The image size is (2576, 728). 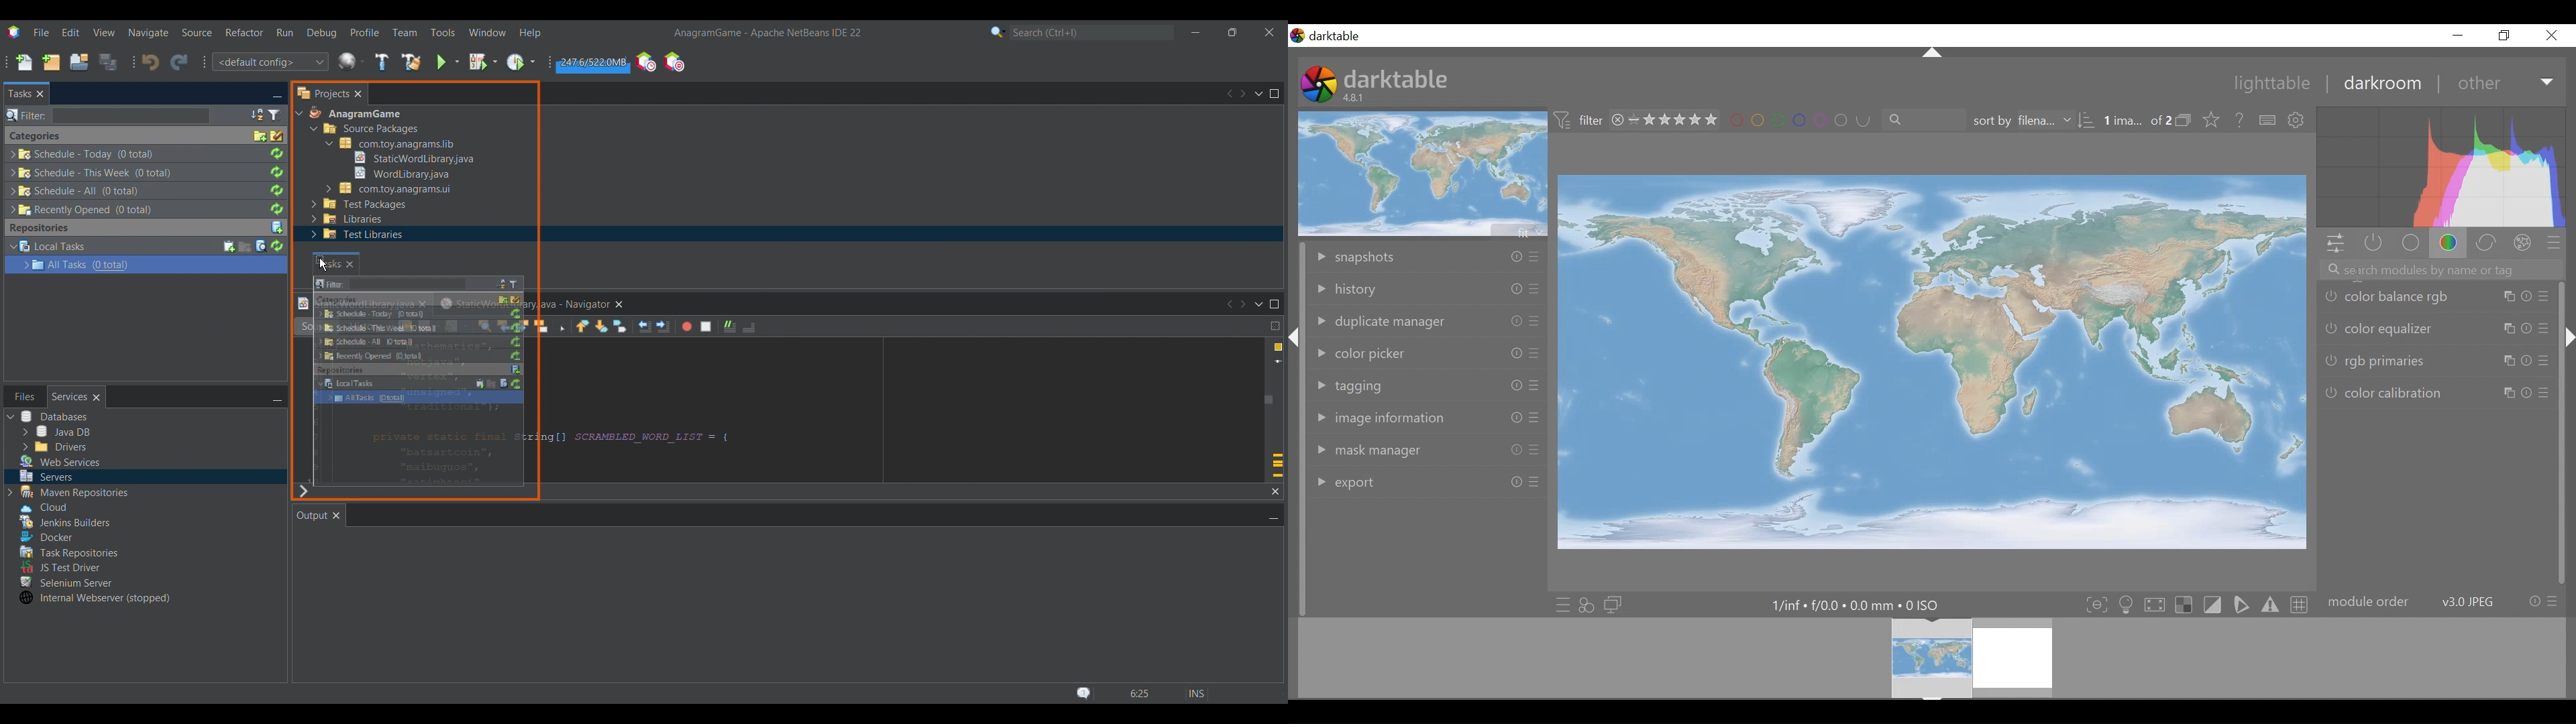 I want to click on toggle indication of raw overexposure, so click(x=2184, y=605).